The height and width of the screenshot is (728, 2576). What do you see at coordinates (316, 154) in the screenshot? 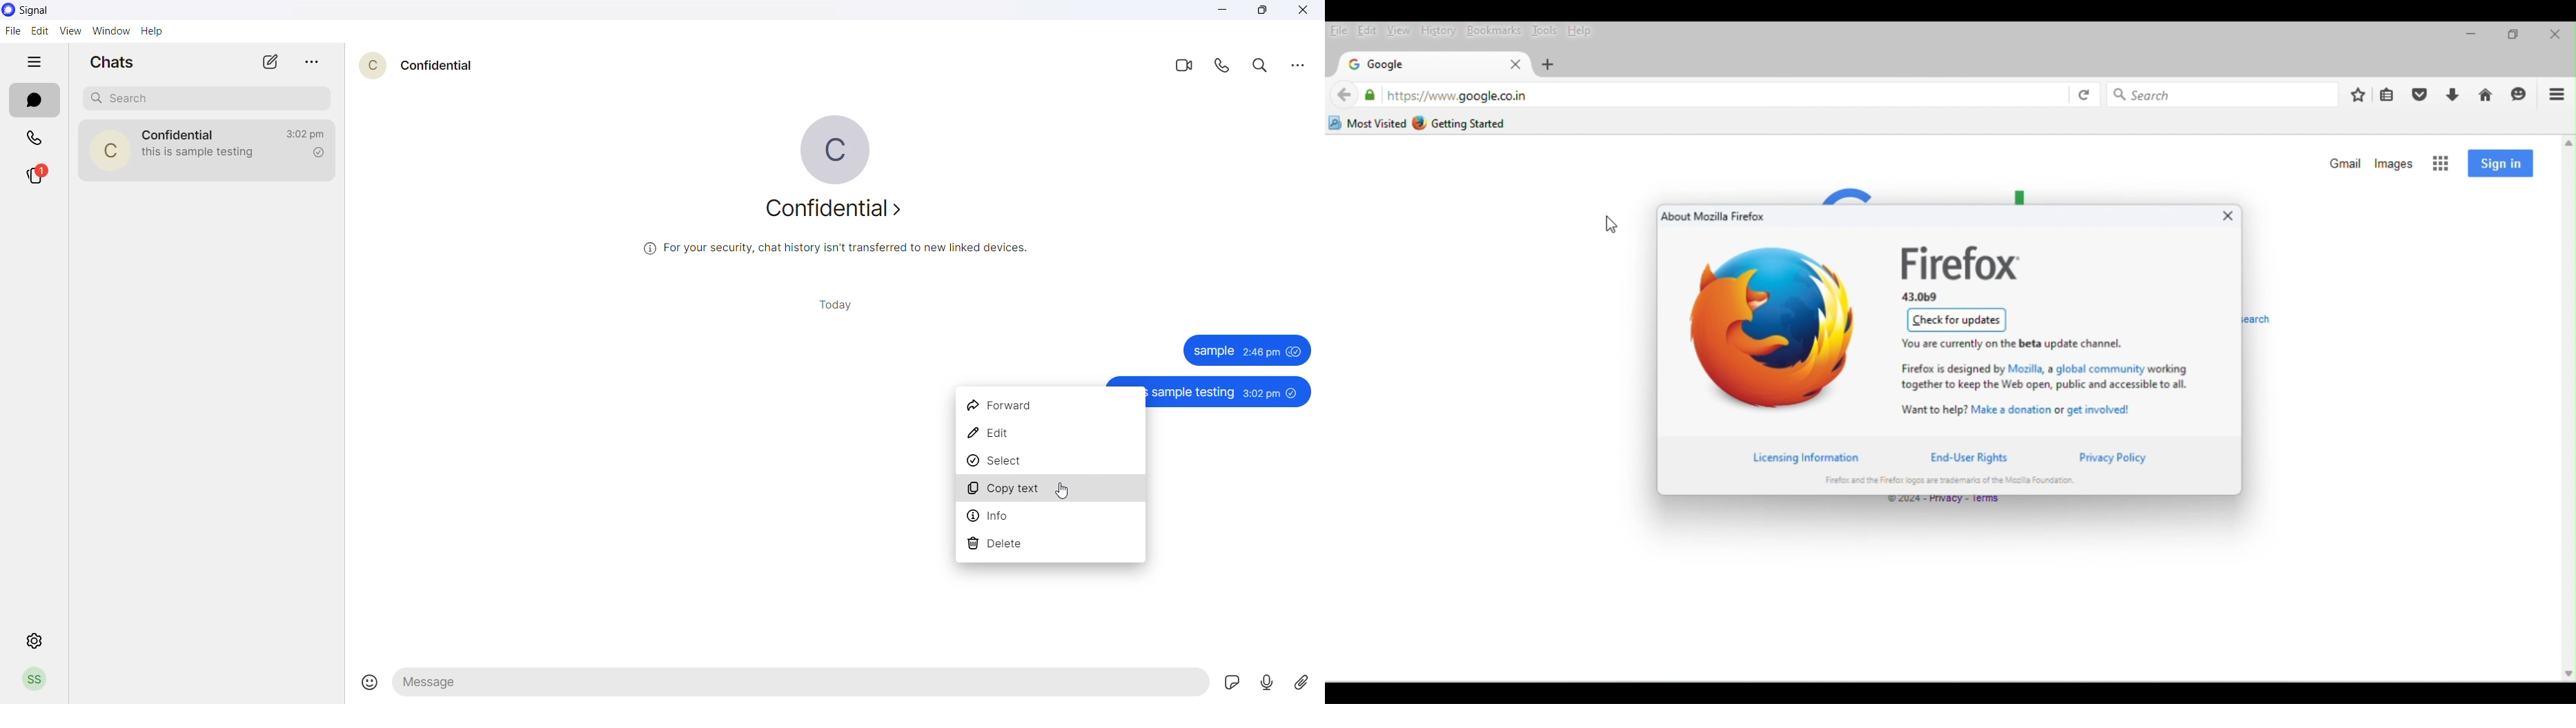
I see `read recipient ` at bounding box center [316, 154].